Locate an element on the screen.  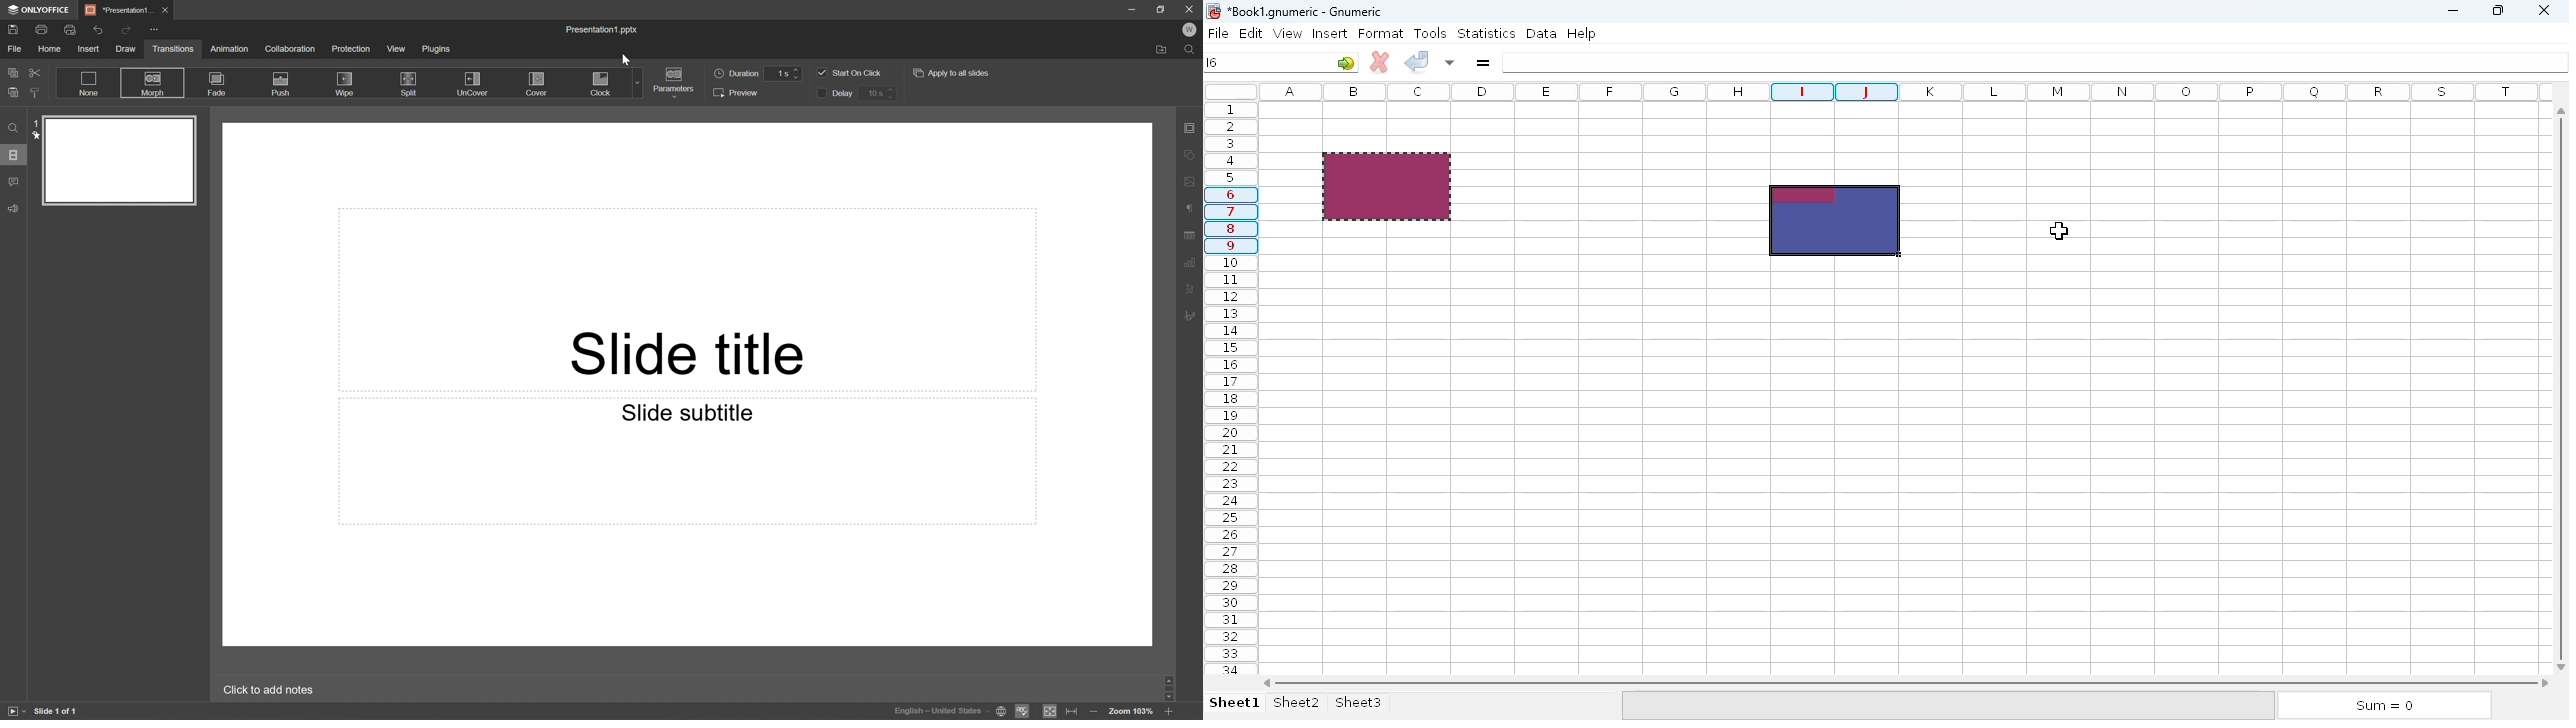
file is located at coordinates (1218, 33).